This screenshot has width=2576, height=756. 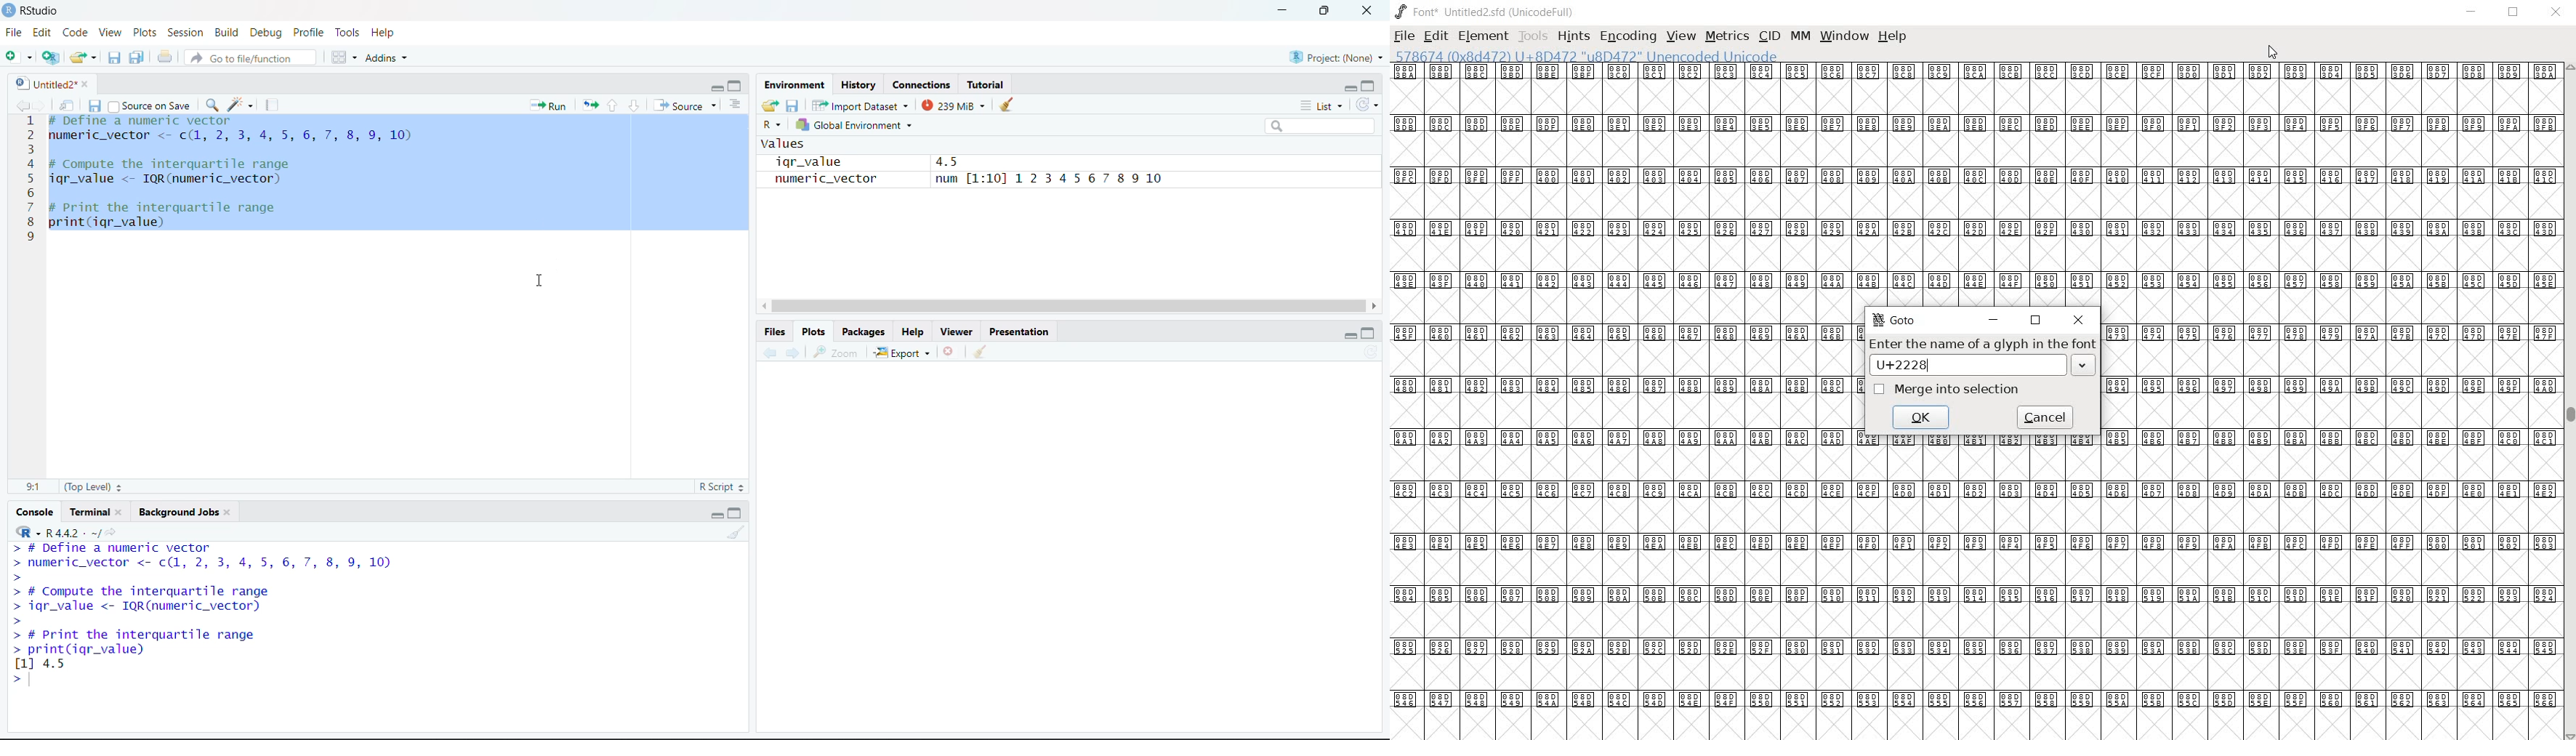 I want to click on R Script, so click(x=722, y=487).